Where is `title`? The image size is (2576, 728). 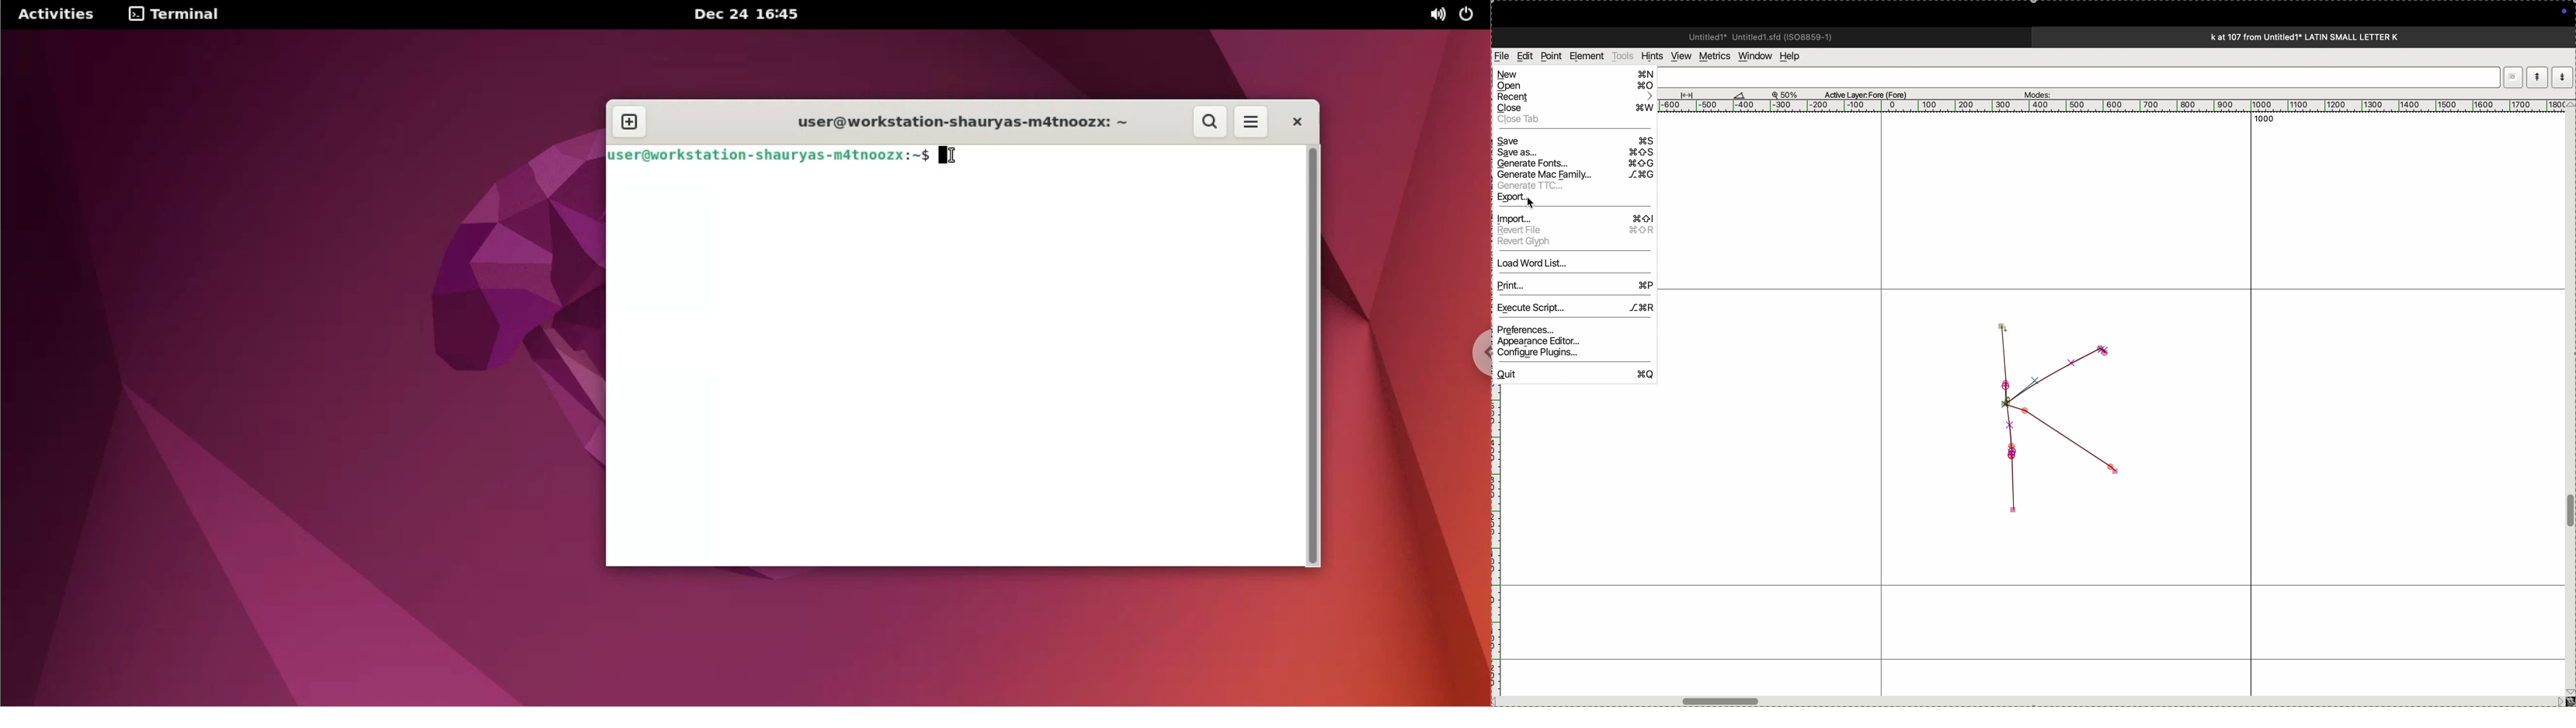
title is located at coordinates (2329, 36).